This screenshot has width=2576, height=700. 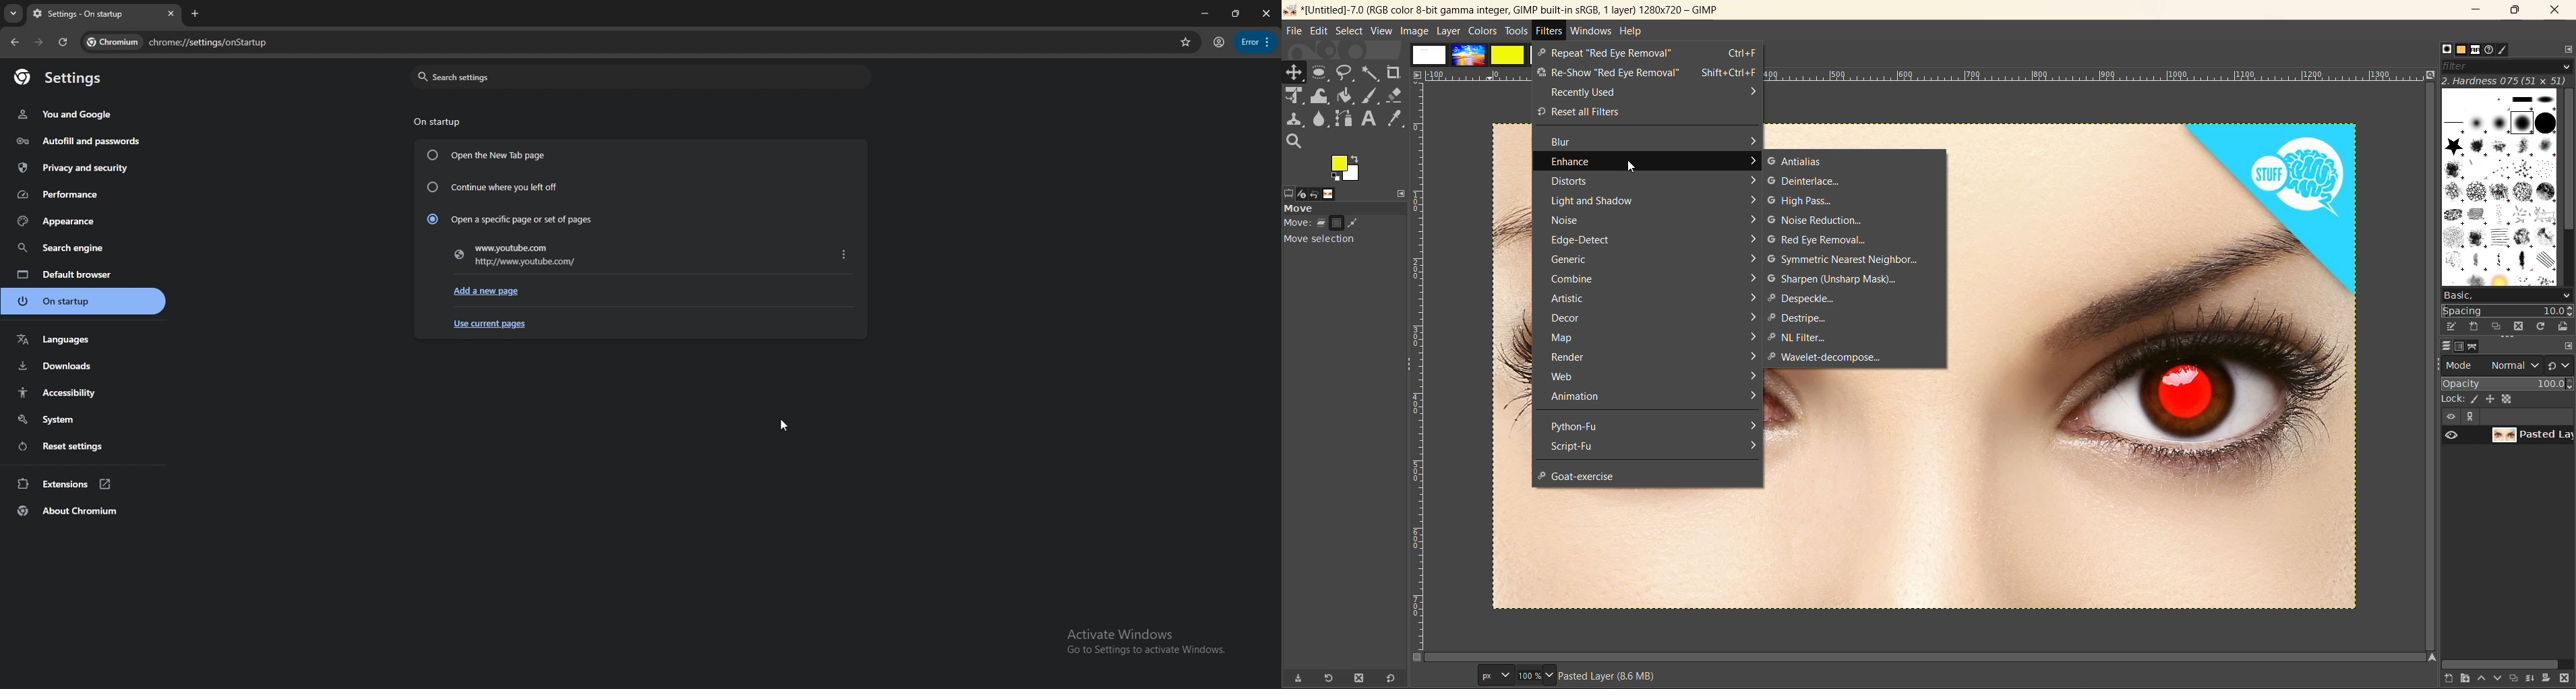 What do you see at coordinates (1372, 96) in the screenshot?
I see `ink` at bounding box center [1372, 96].